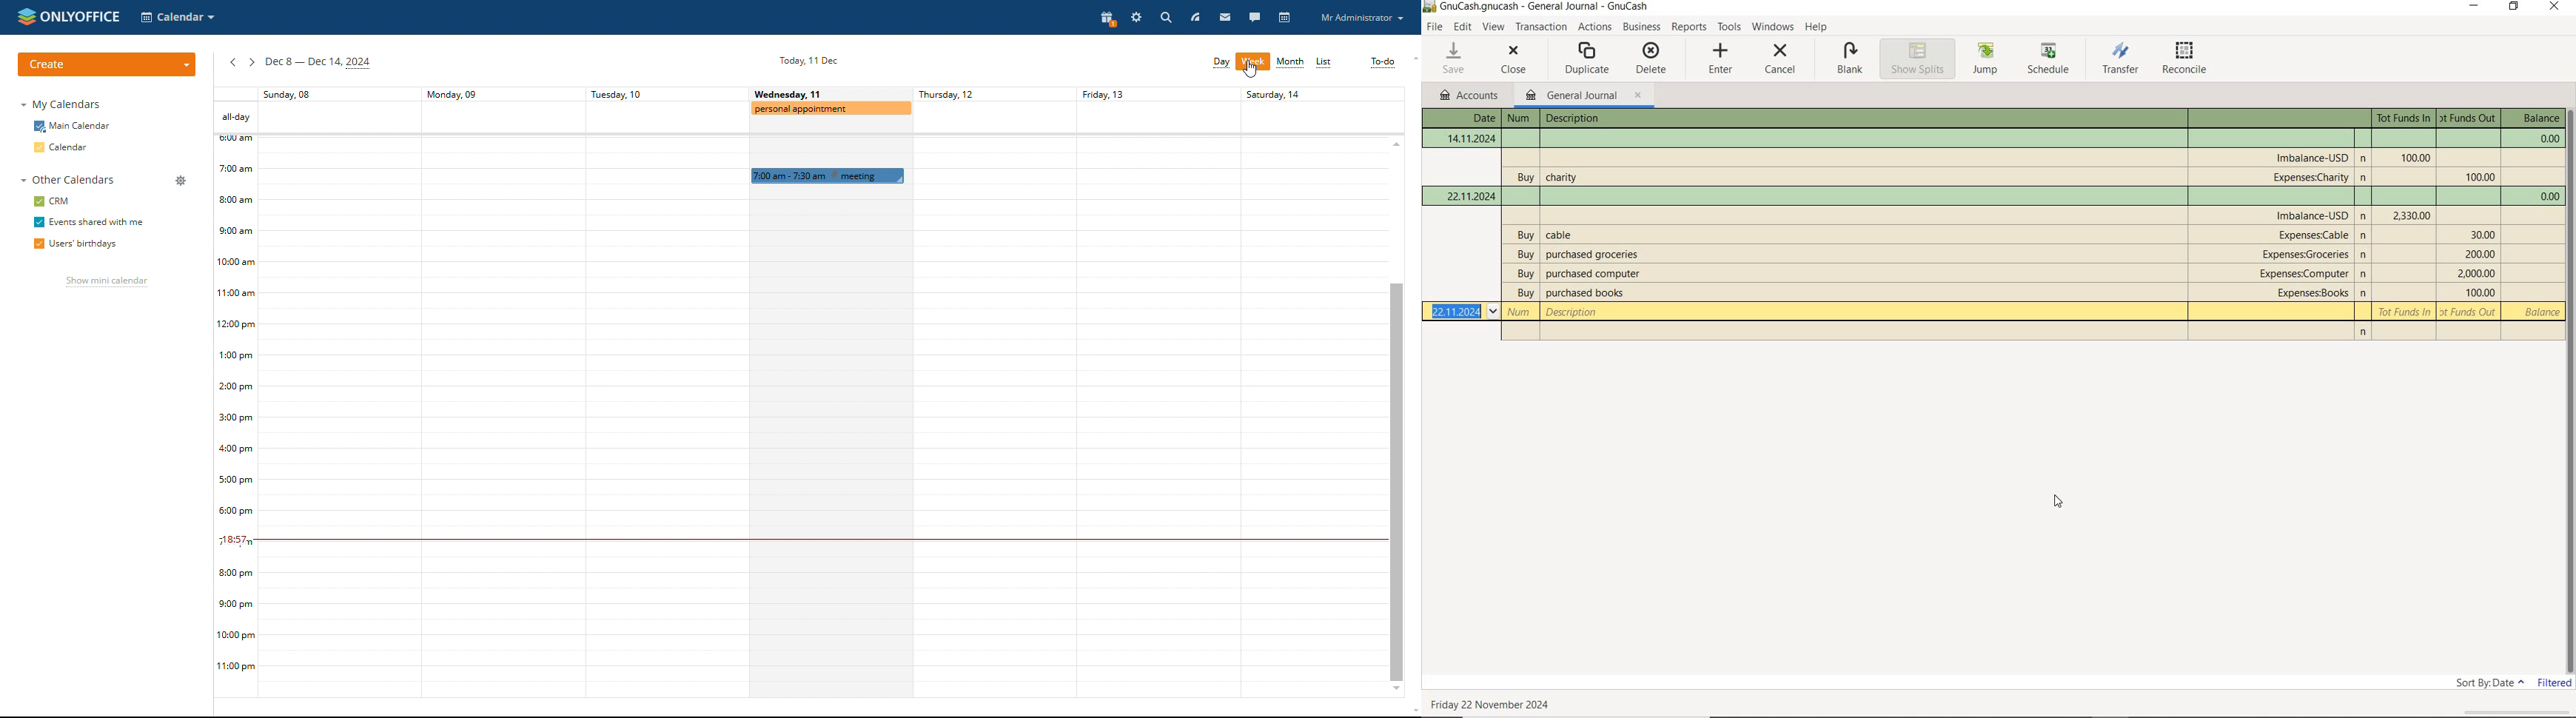 This screenshot has width=2576, height=728. Describe the element at coordinates (1597, 254) in the screenshot. I see `description` at that location.